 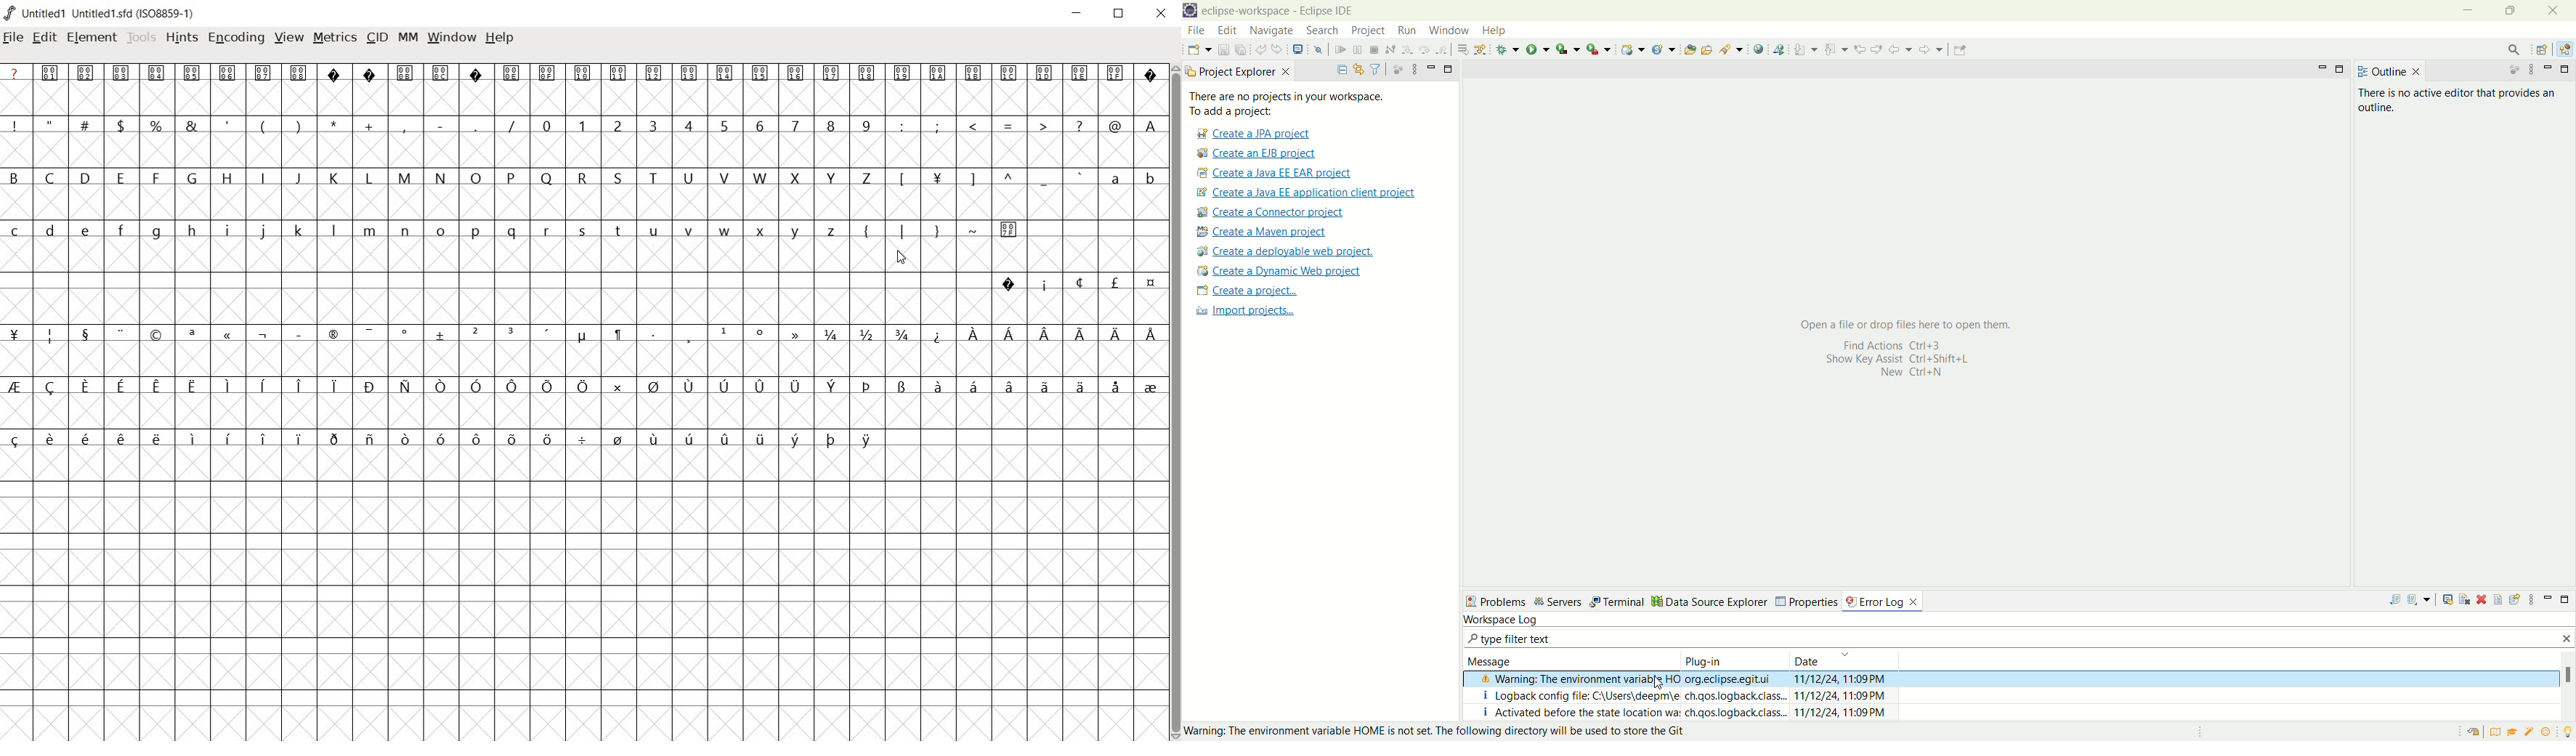 What do you see at coordinates (583, 177) in the screenshot?
I see `letters and symbols` at bounding box center [583, 177].